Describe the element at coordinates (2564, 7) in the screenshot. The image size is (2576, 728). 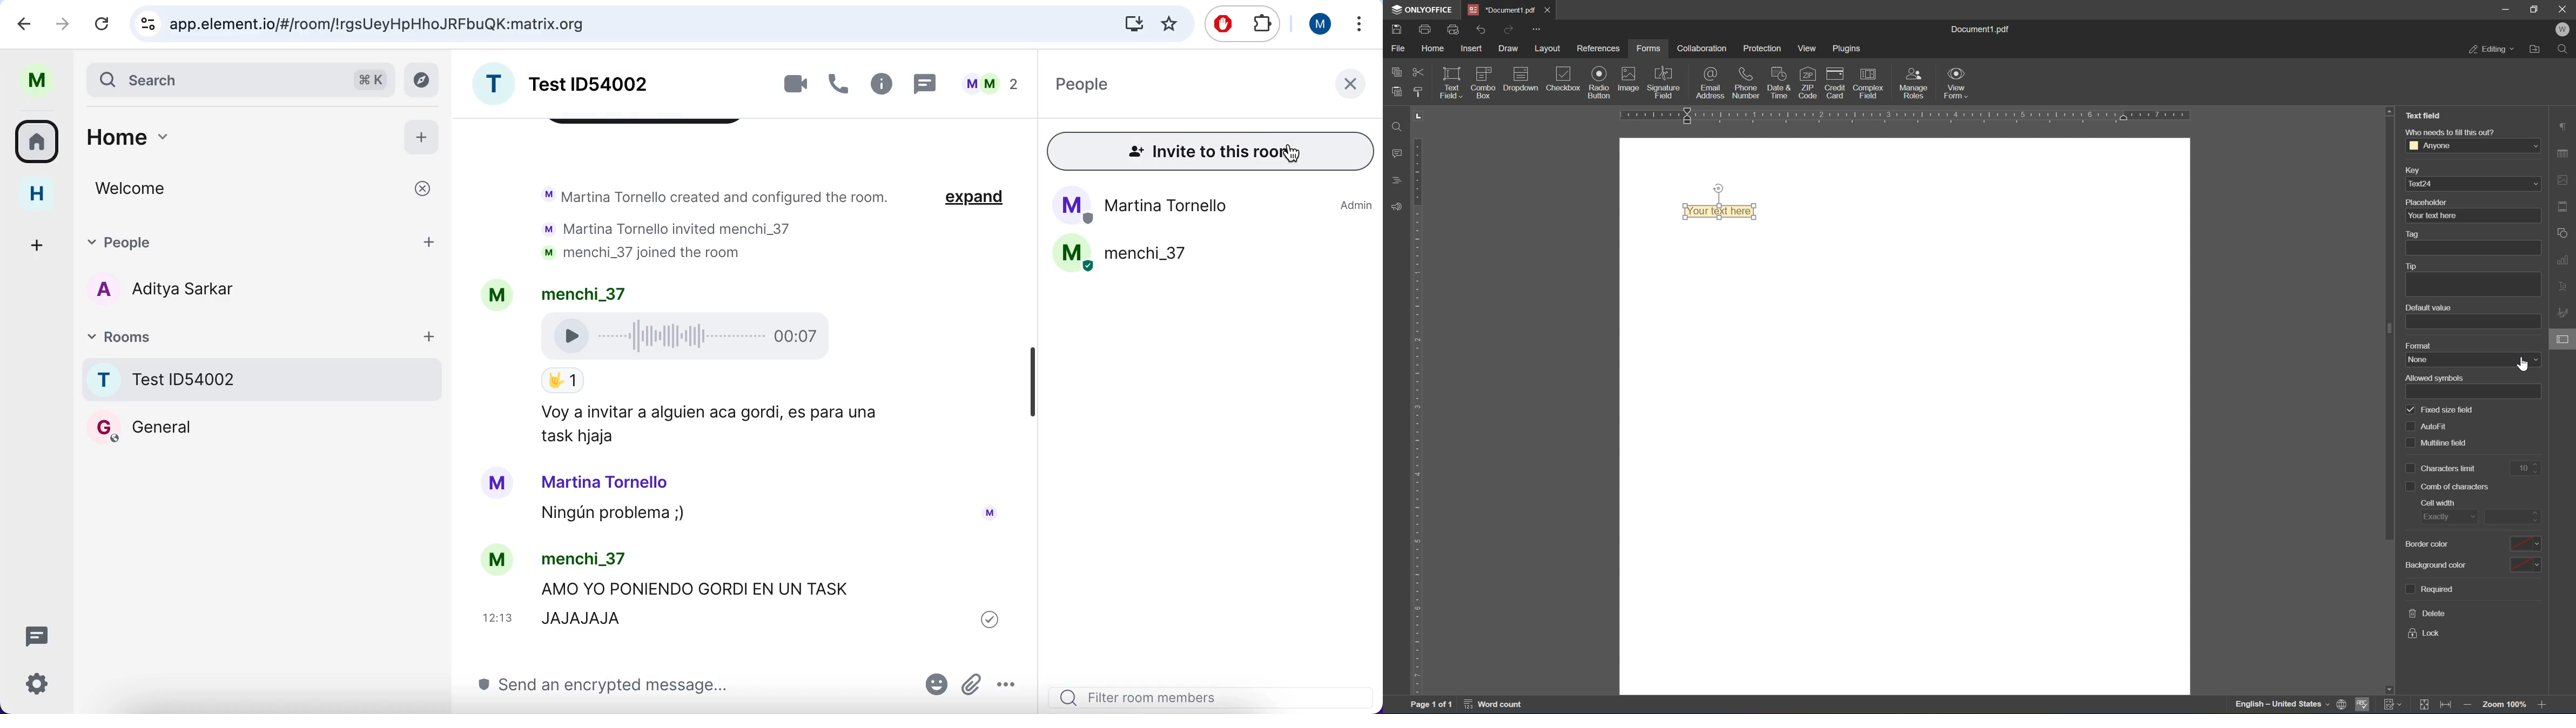
I see `close` at that location.